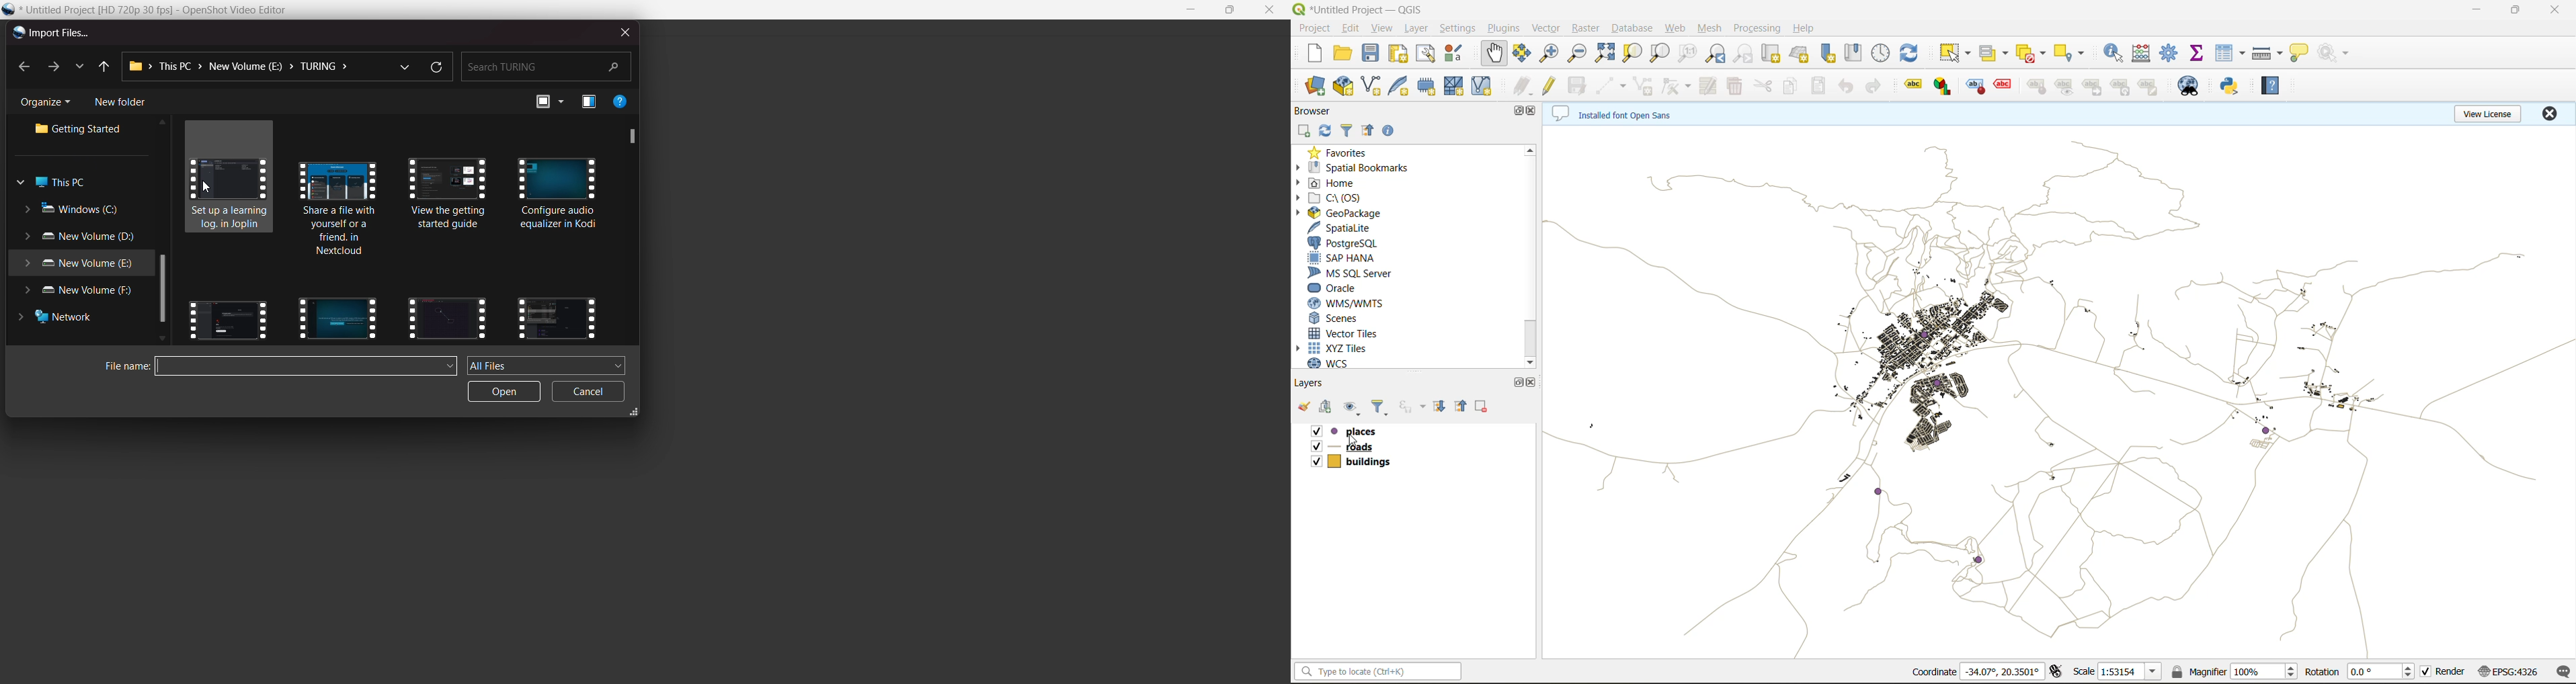 This screenshot has width=2576, height=700. Describe the element at coordinates (1395, 54) in the screenshot. I see `print layout` at that location.